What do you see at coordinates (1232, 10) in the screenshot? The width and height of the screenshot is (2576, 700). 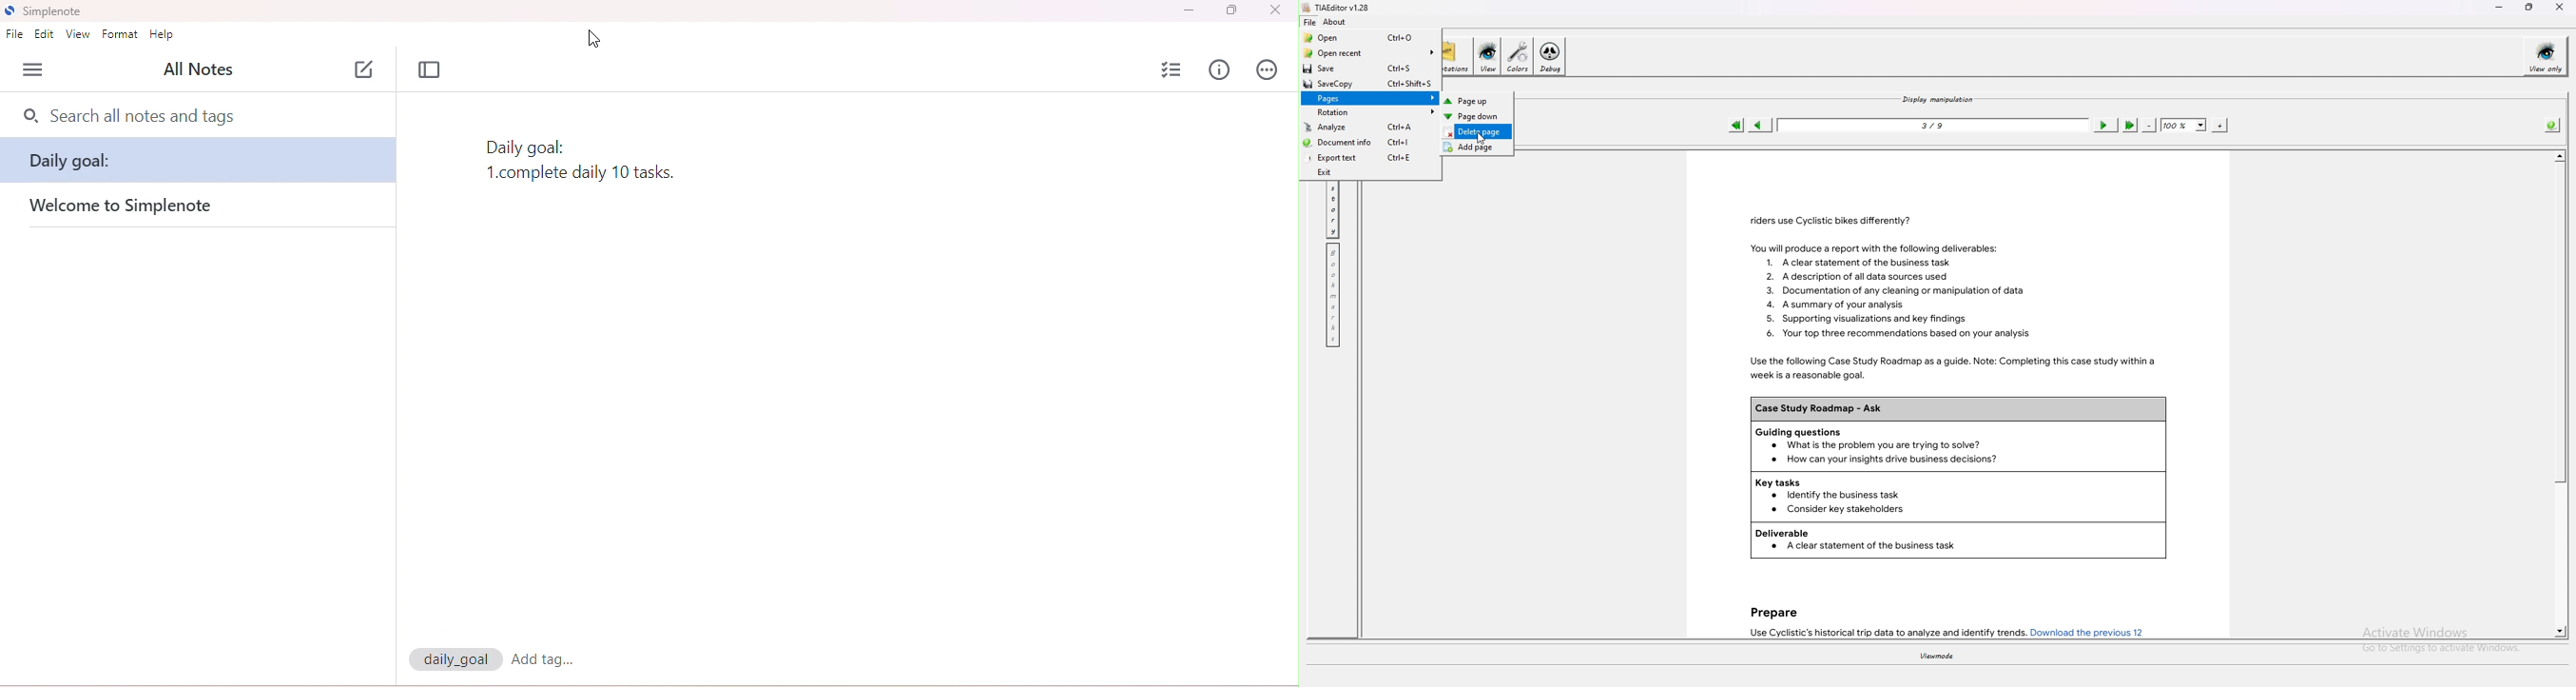 I see `maximize` at bounding box center [1232, 10].